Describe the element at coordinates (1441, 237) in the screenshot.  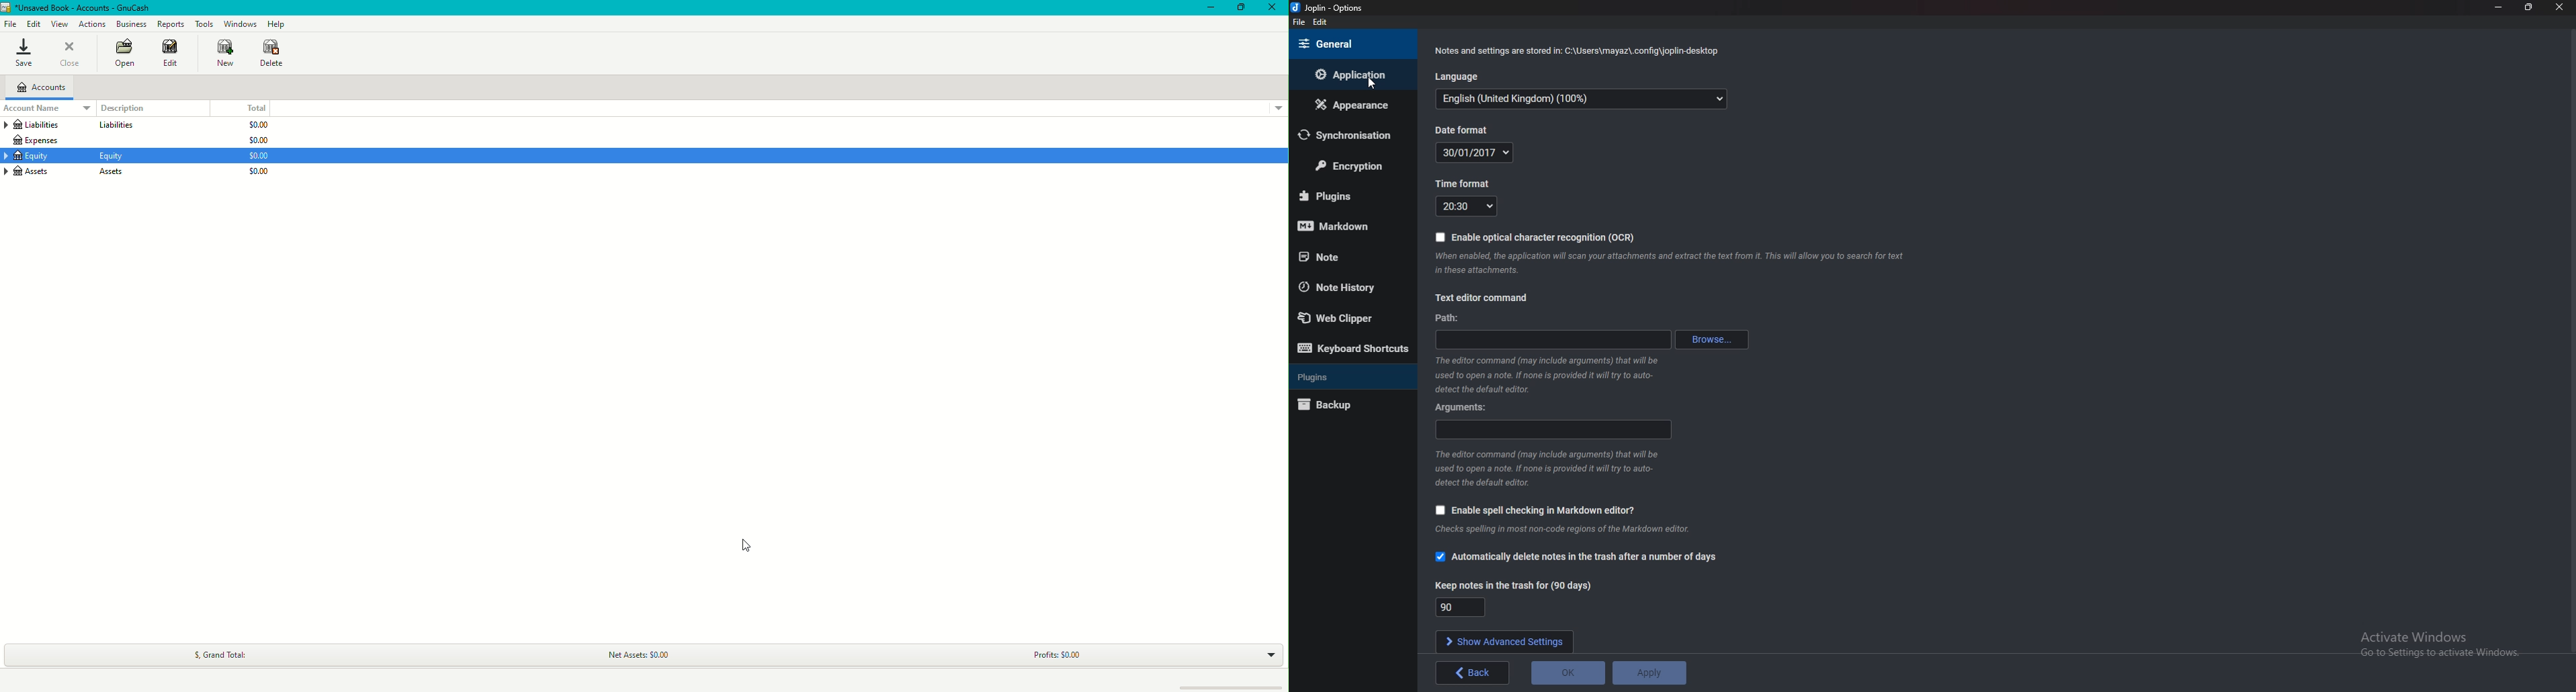
I see `checkbox` at that location.